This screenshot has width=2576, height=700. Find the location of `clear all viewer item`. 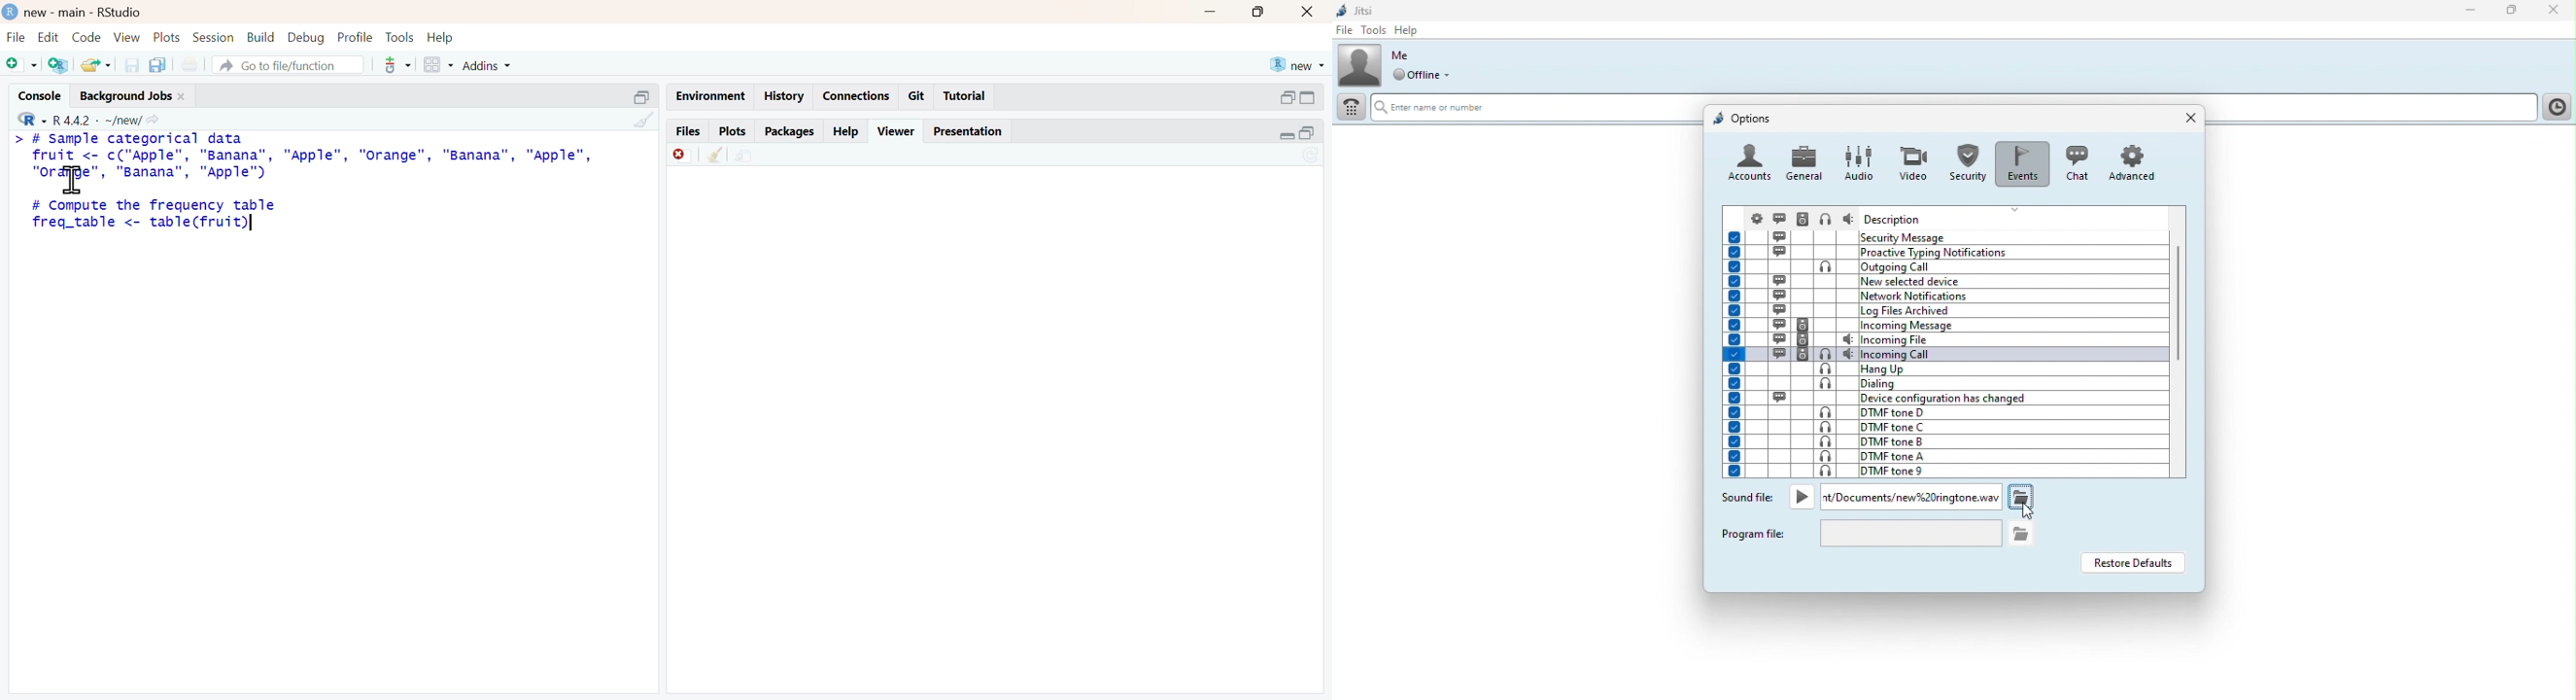

clear all viewer item is located at coordinates (717, 156).